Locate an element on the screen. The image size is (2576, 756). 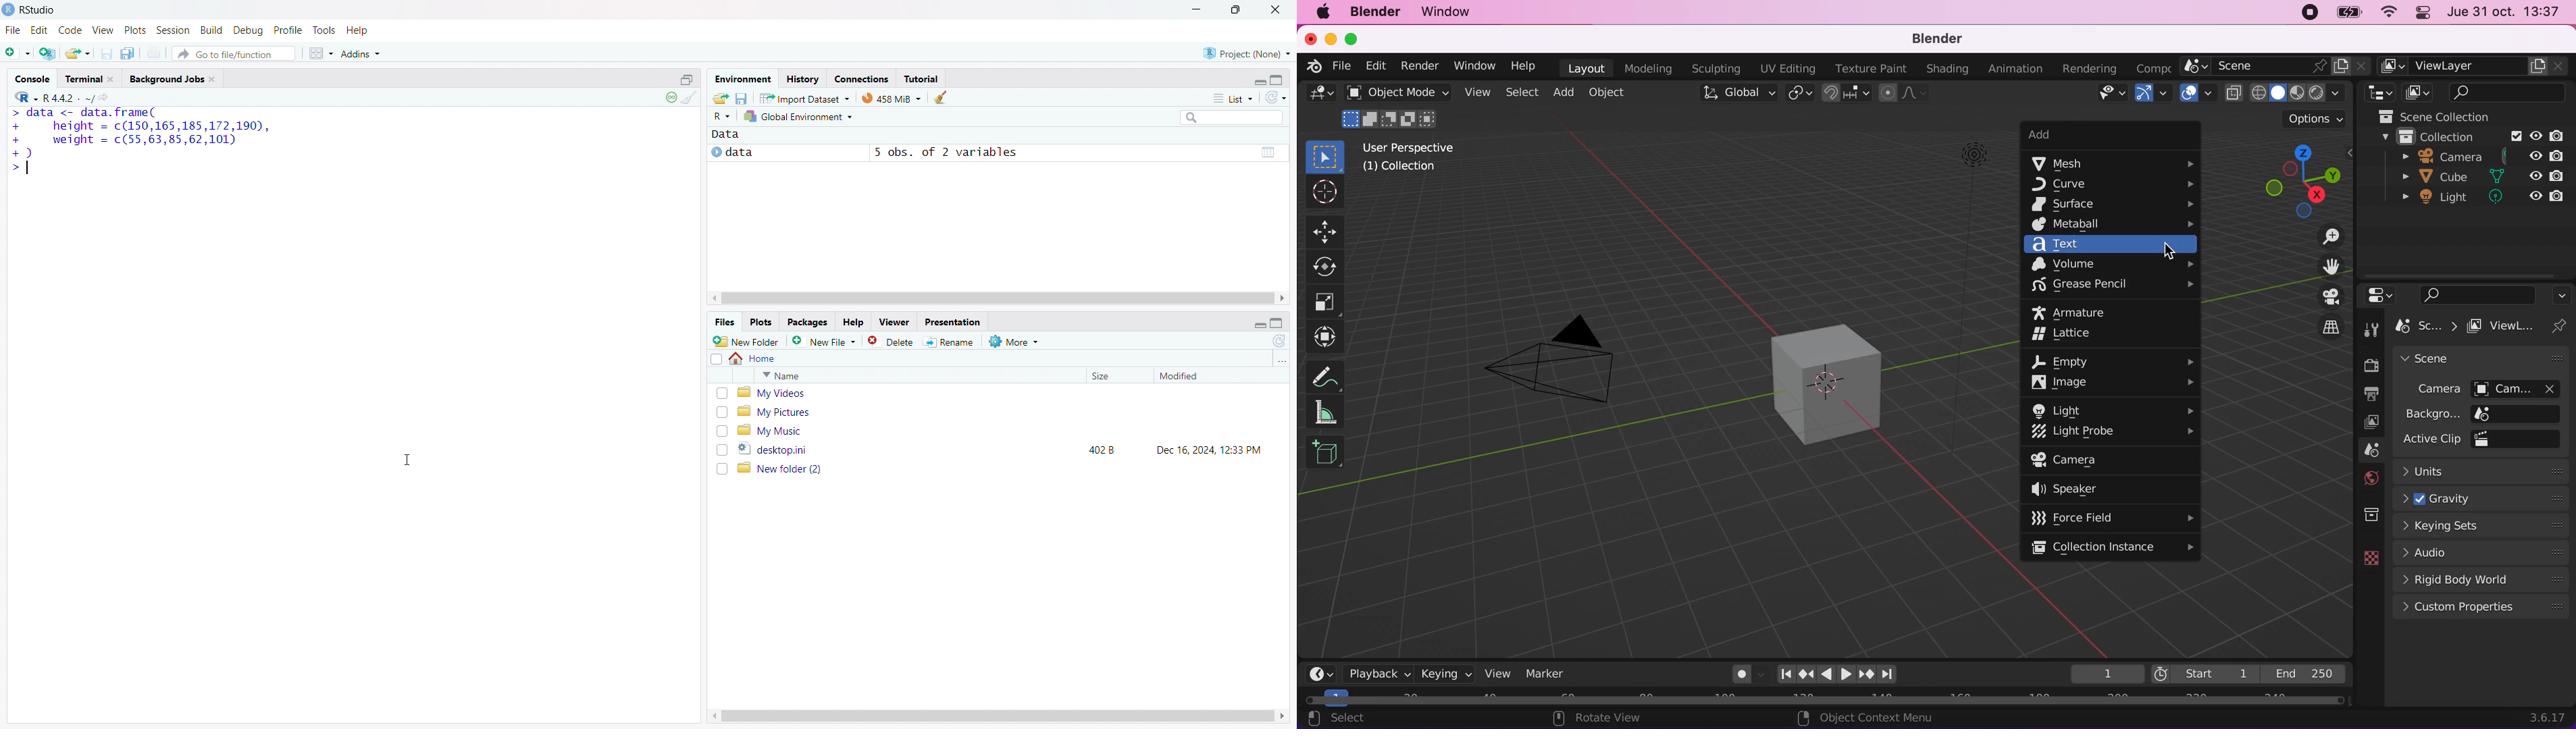
tutorial is located at coordinates (921, 78).